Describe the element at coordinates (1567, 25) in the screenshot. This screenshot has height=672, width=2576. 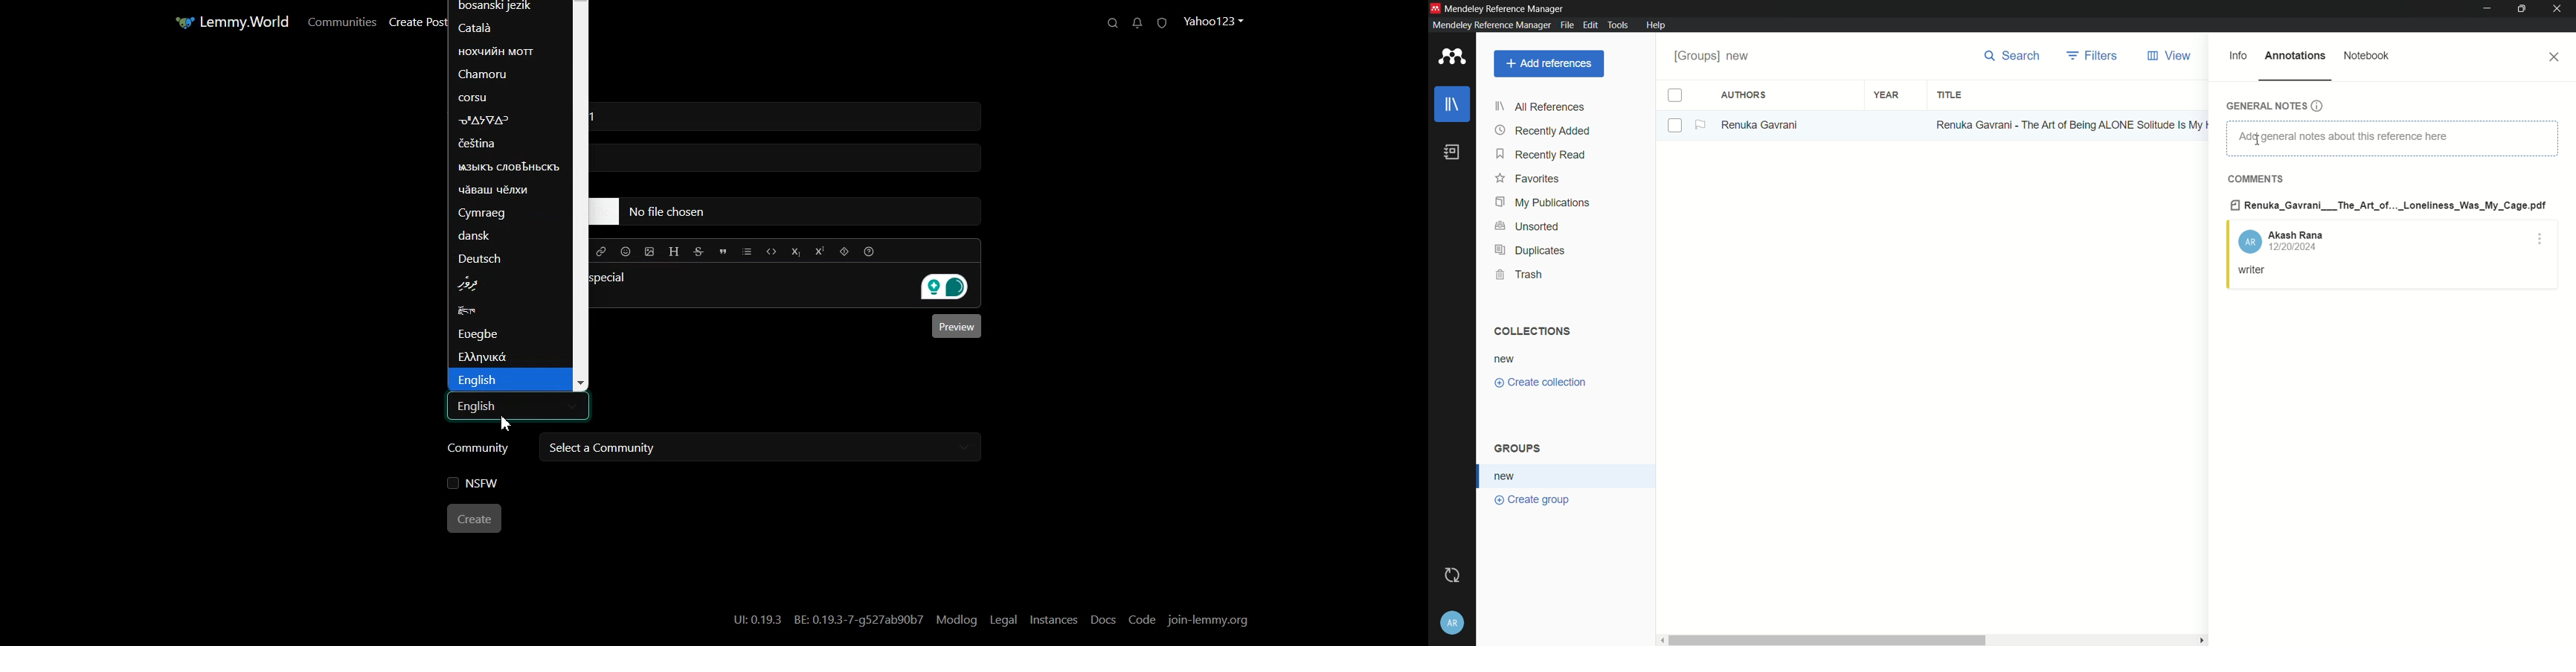
I see `file menu` at that location.